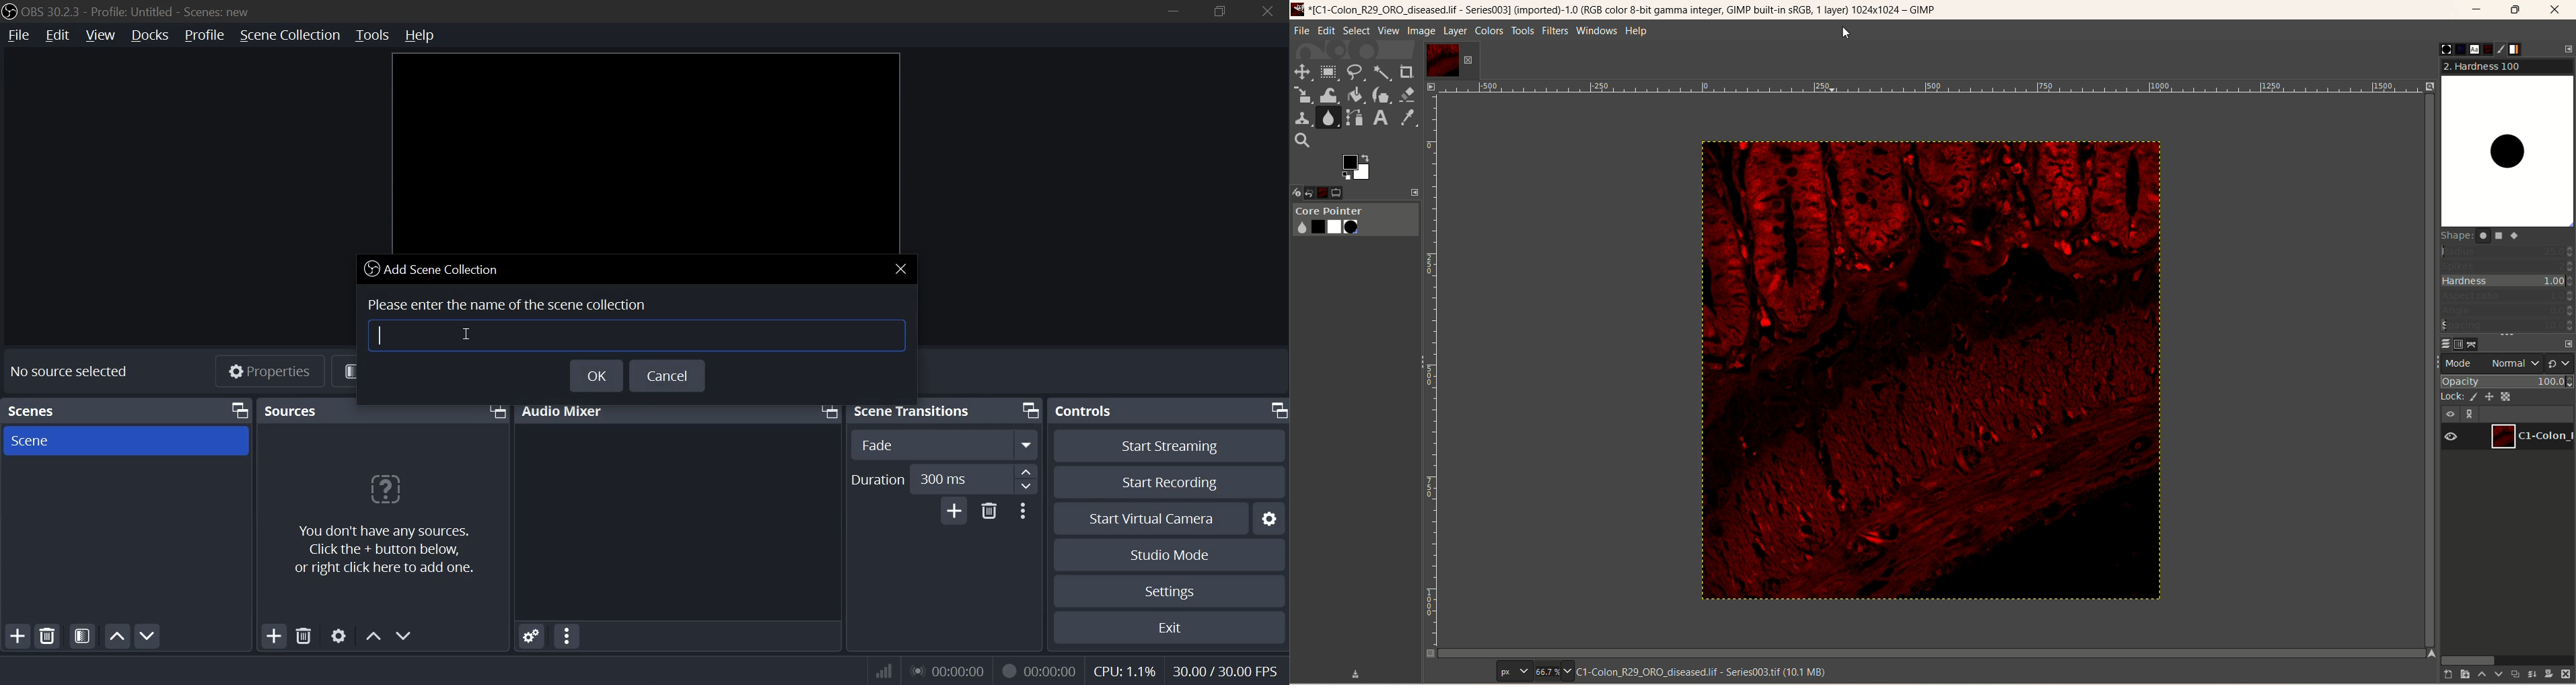 The height and width of the screenshot is (700, 2576). What do you see at coordinates (295, 410) in the screenshot?
I see `Sources` at bounding box center [295, 410].